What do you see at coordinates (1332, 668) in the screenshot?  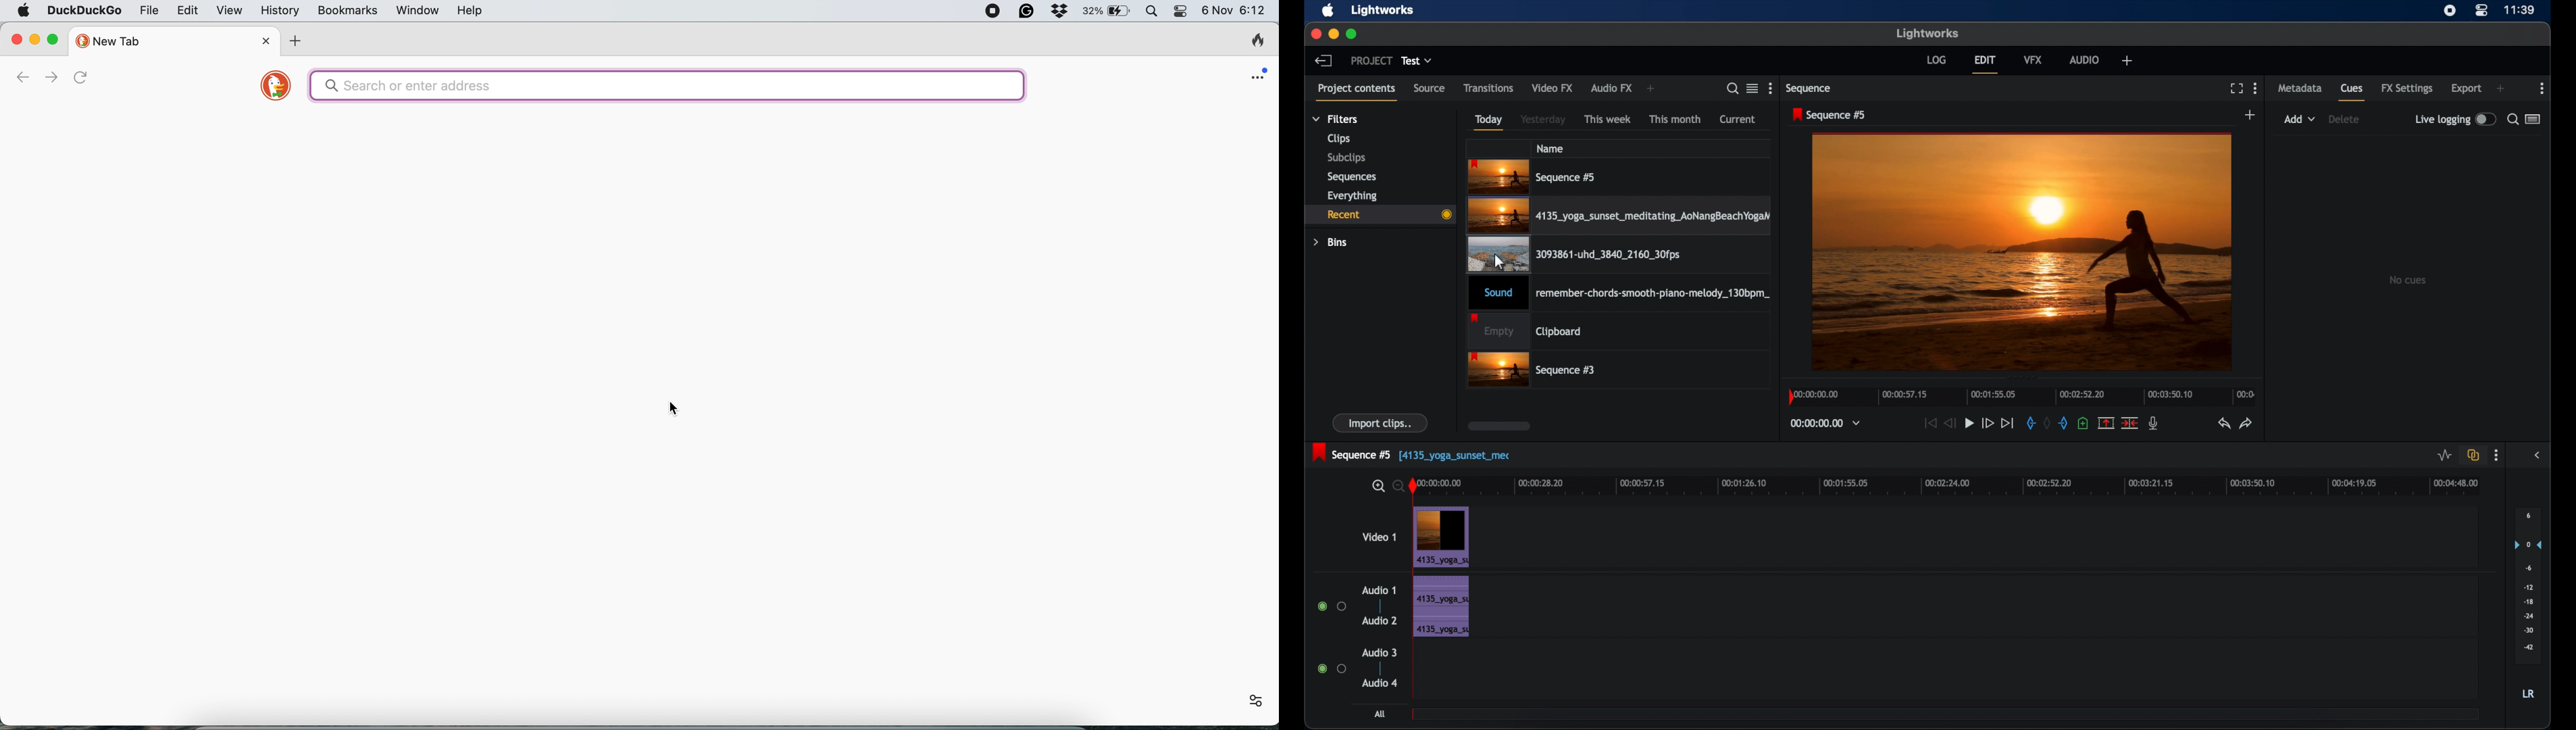 I see `radio  buttons` at bounding box center [1332, 668].